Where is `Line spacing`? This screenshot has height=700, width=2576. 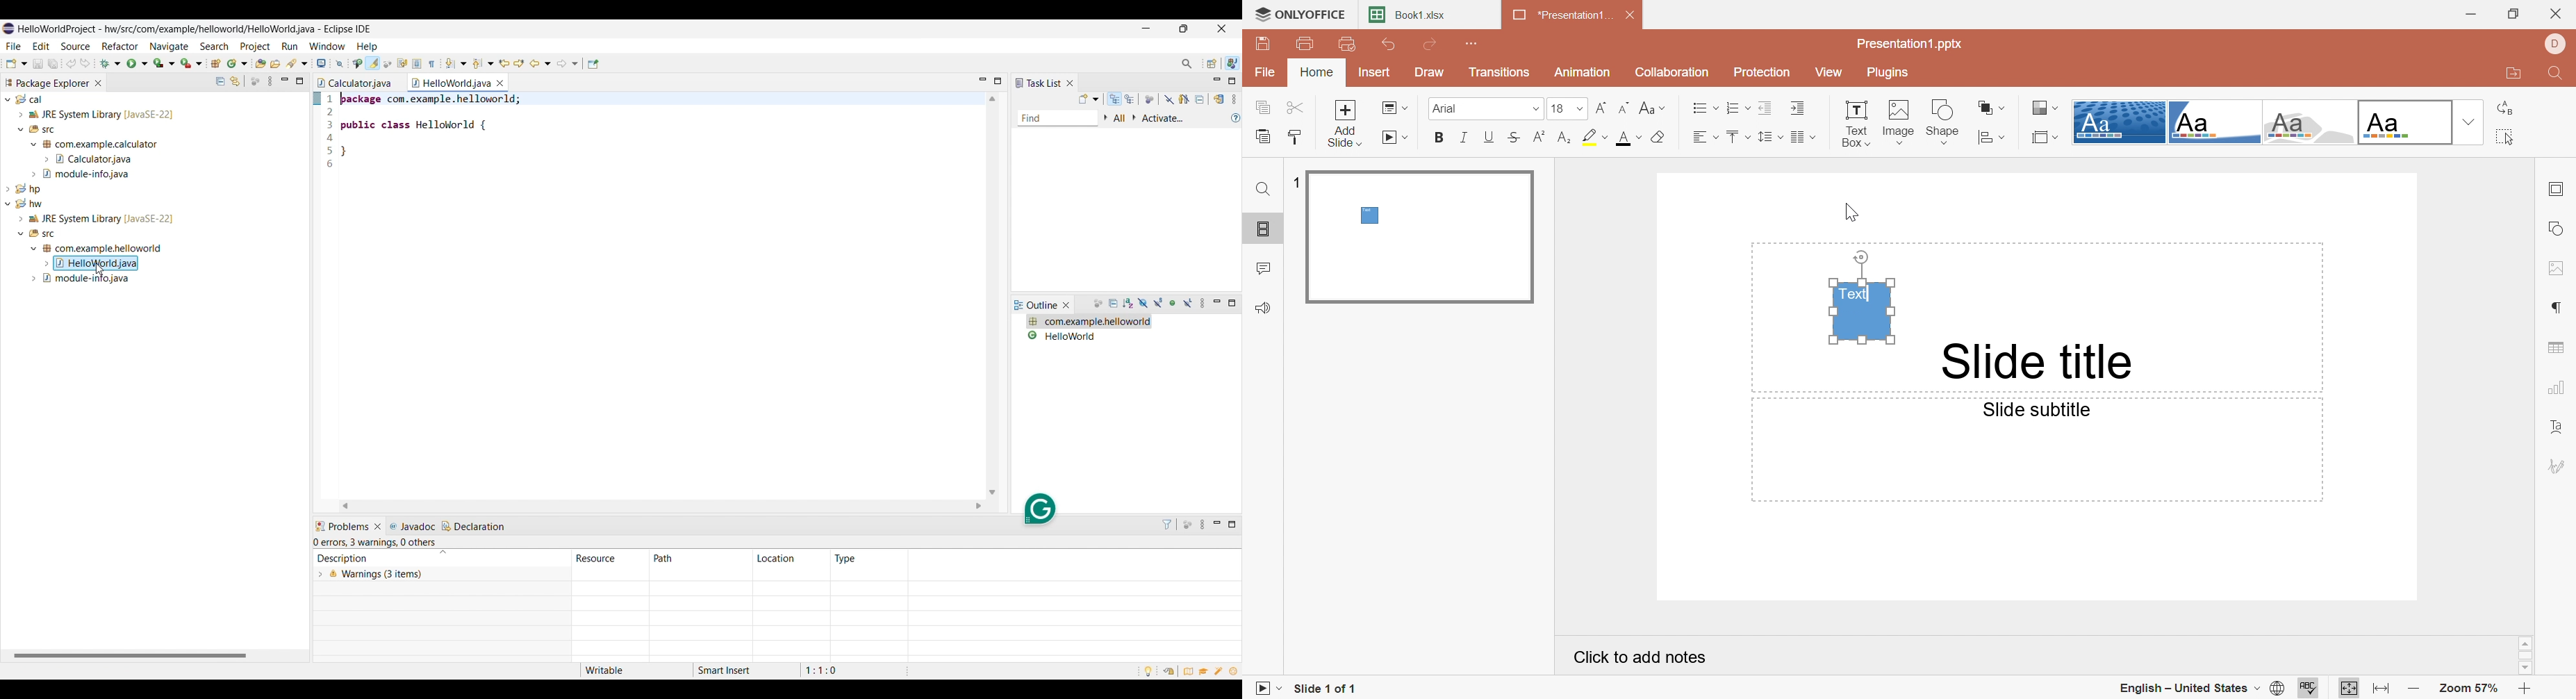
Line spacing is located at coordinates (1768, 133).